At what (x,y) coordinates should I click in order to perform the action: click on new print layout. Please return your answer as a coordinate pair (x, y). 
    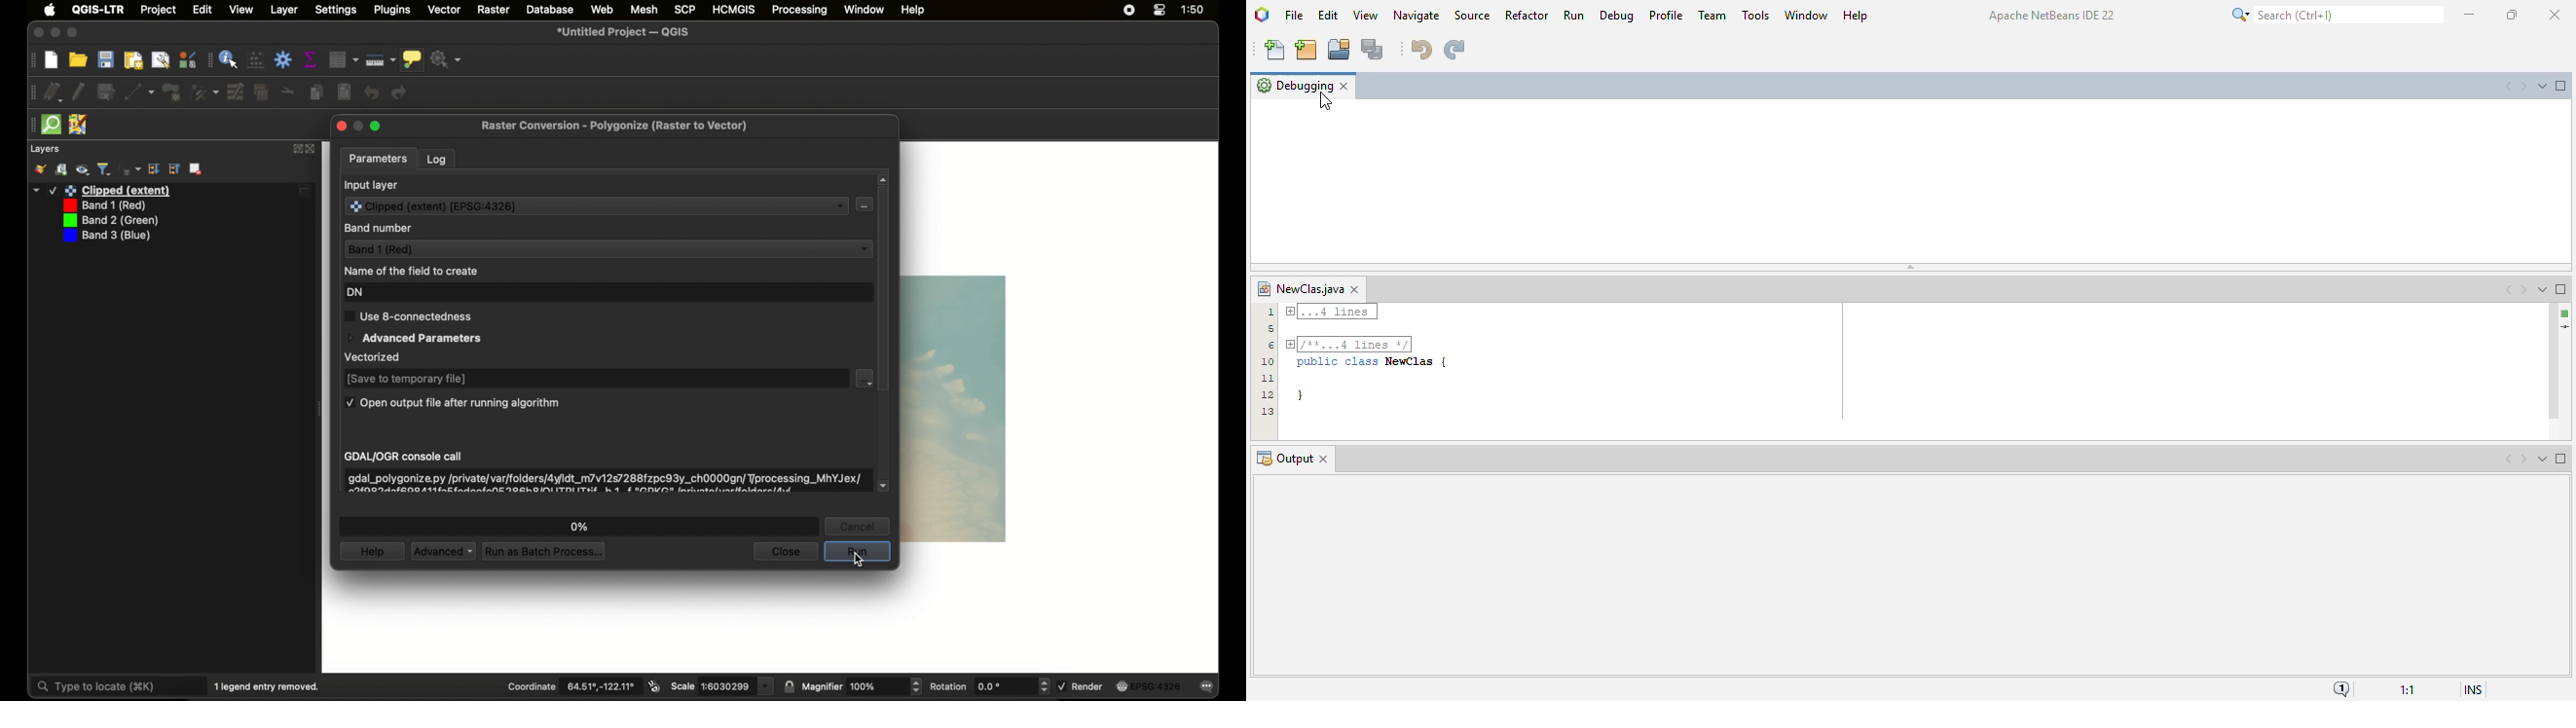
    Looking at the image, I should click on (134, 60).